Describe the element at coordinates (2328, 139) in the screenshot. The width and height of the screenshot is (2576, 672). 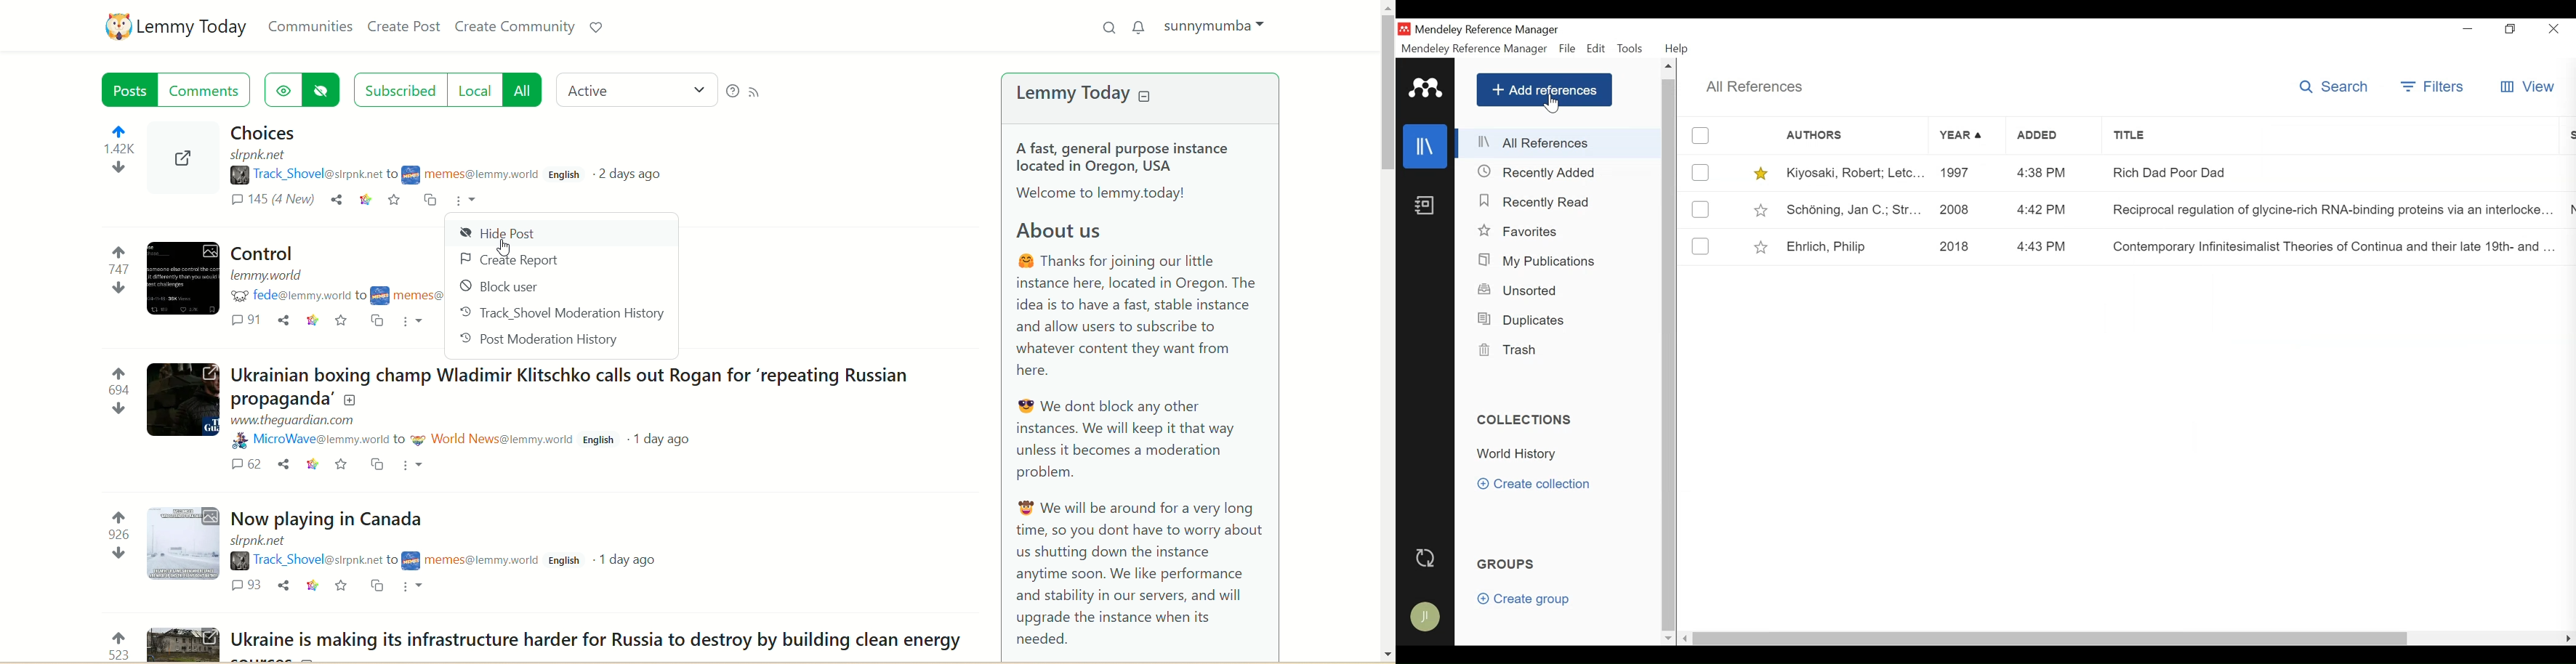
I see `Title` at that location.